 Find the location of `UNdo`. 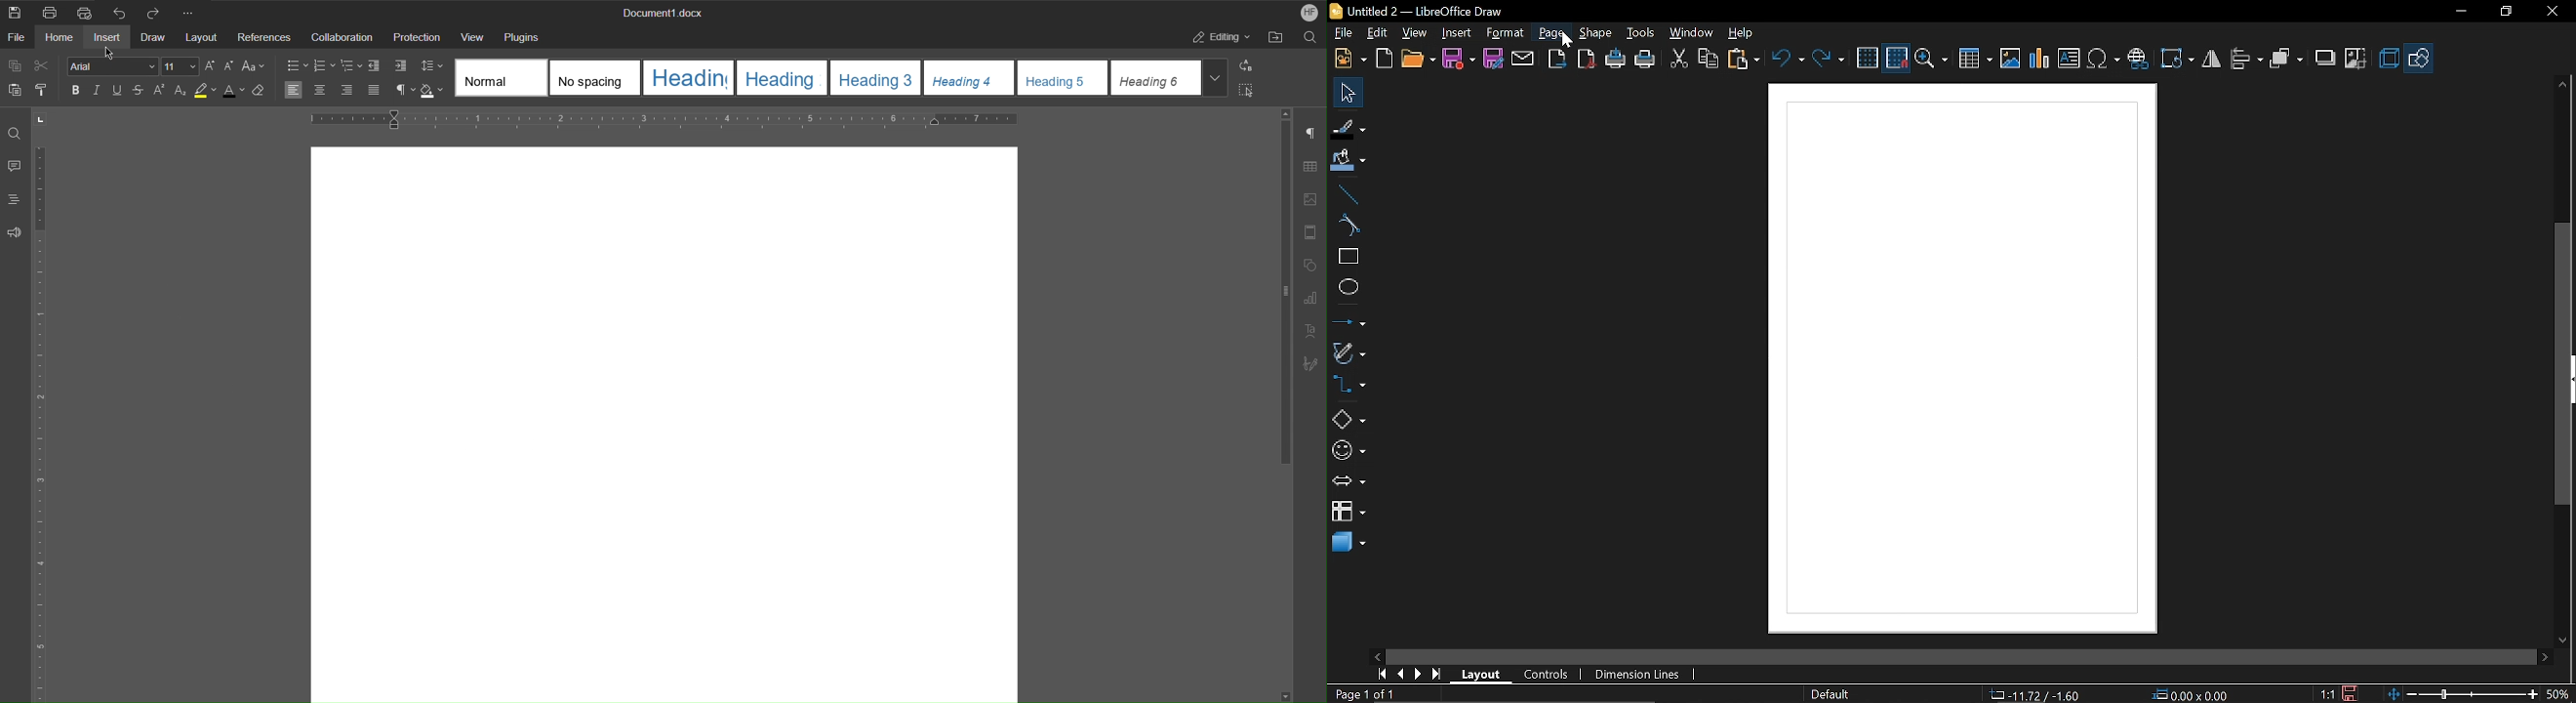

UNdo is located at coordinates (1787, 60).